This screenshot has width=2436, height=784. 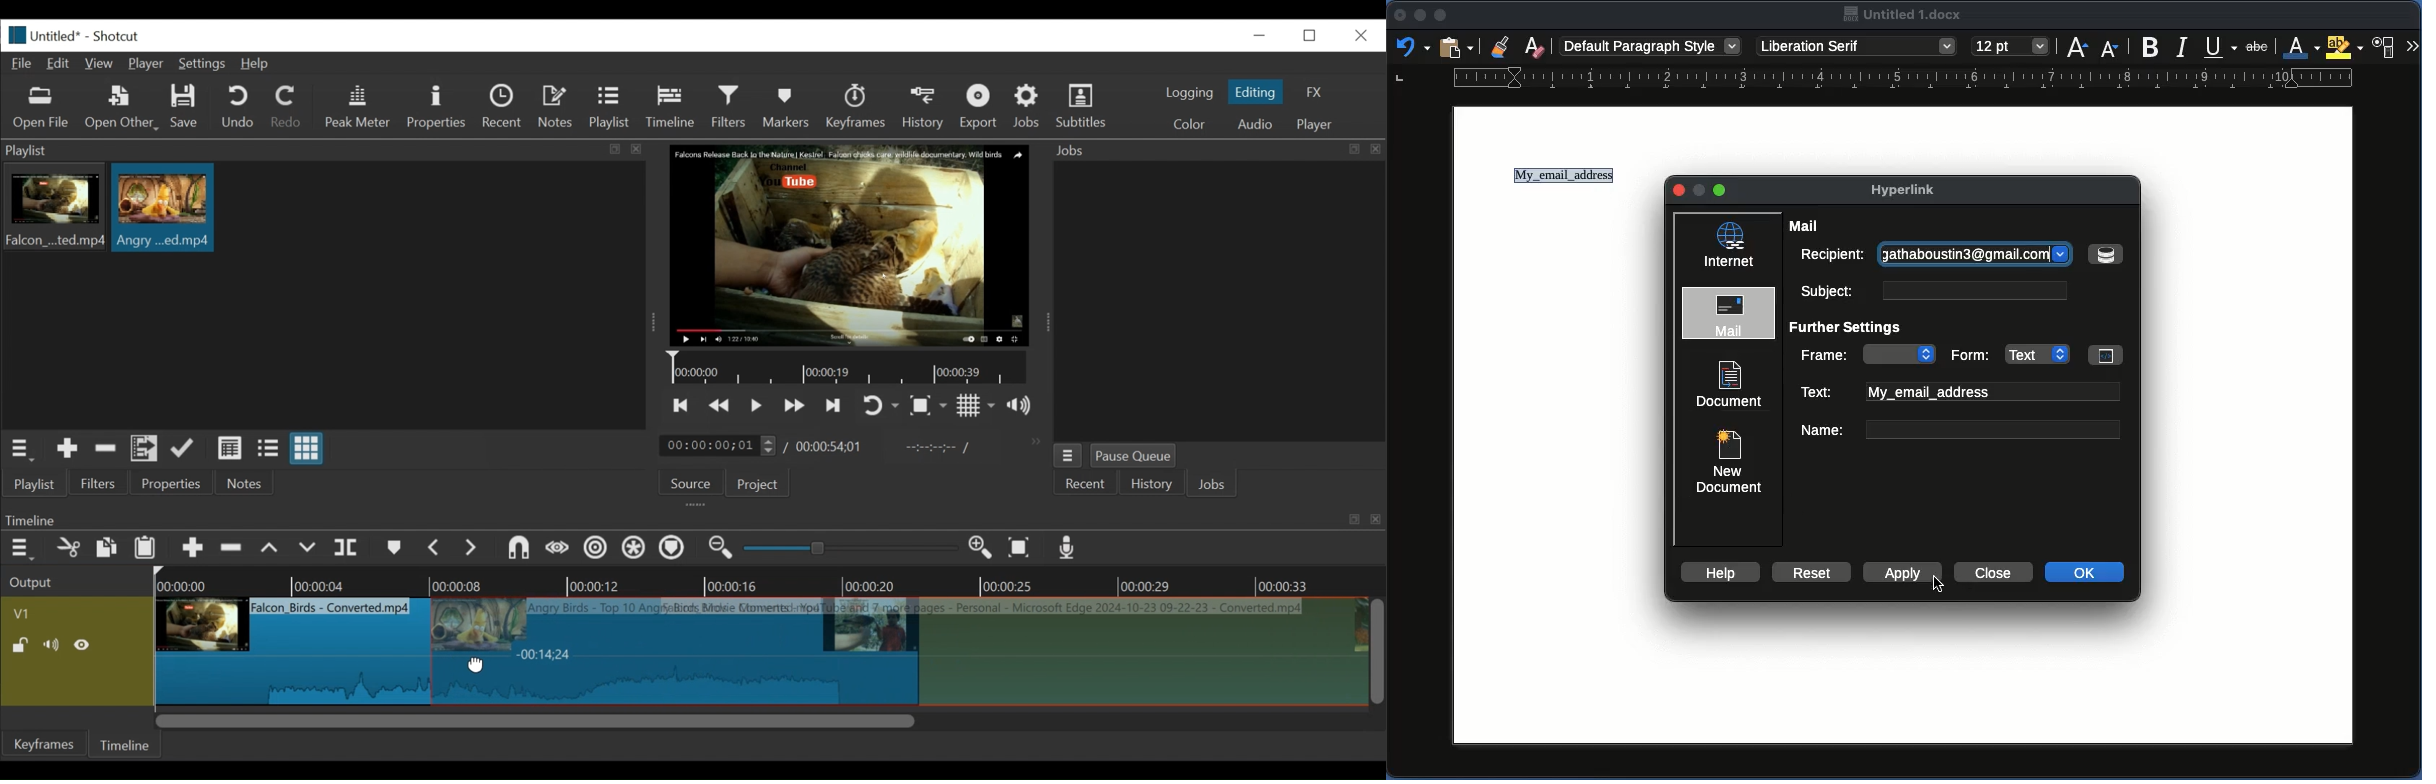 I want to click on view as details, so click(x=230, y=448).